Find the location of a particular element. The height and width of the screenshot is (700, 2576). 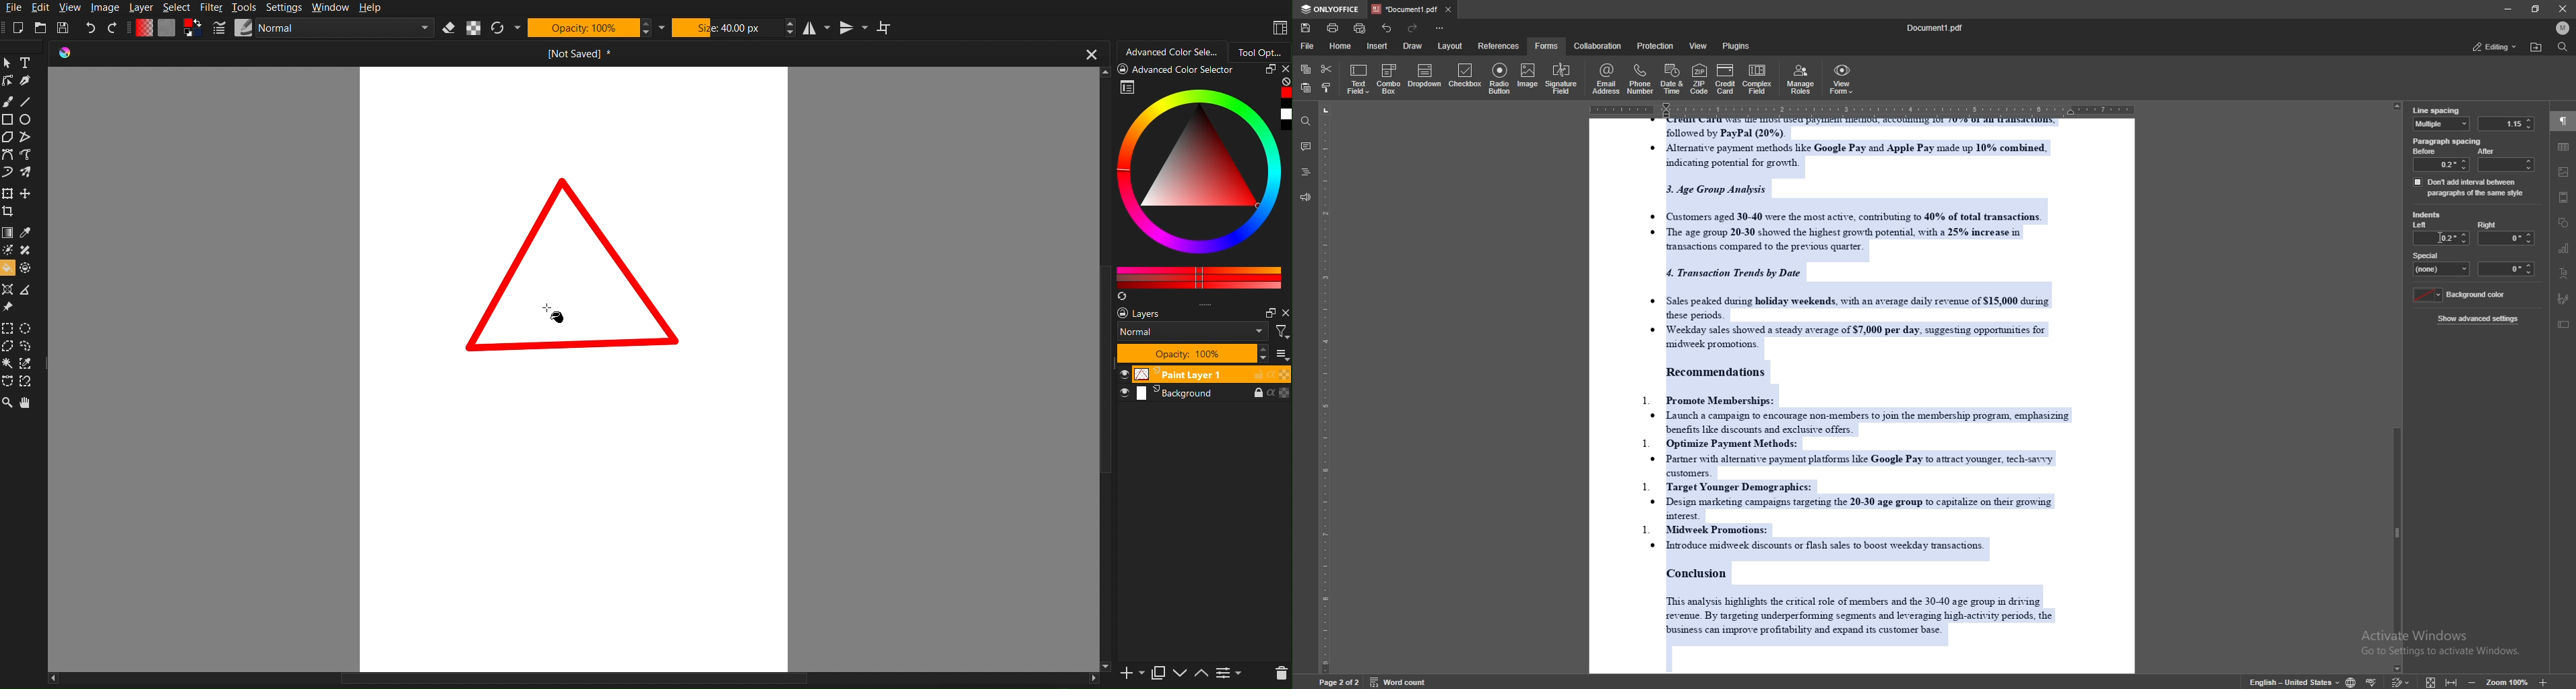

move layer up is located at coordinates (1202, 674).